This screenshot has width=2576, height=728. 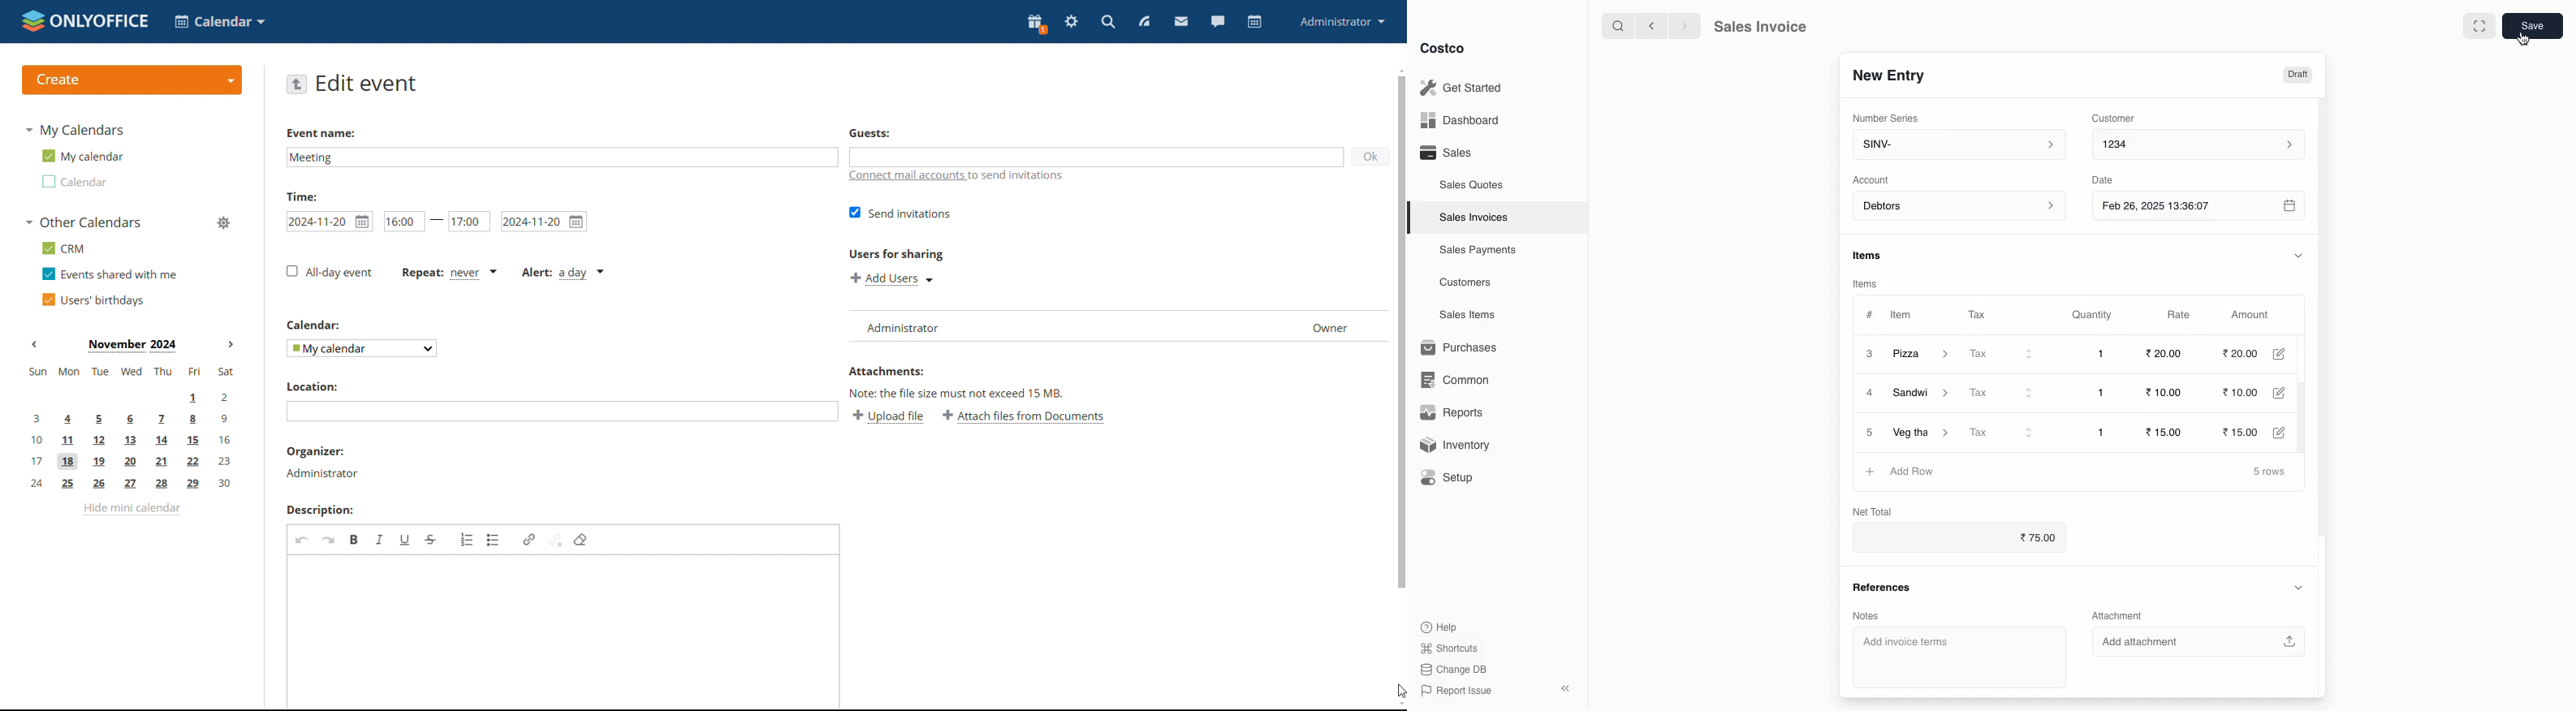 I want to click on Get Started, so click(x=1461, y=87).